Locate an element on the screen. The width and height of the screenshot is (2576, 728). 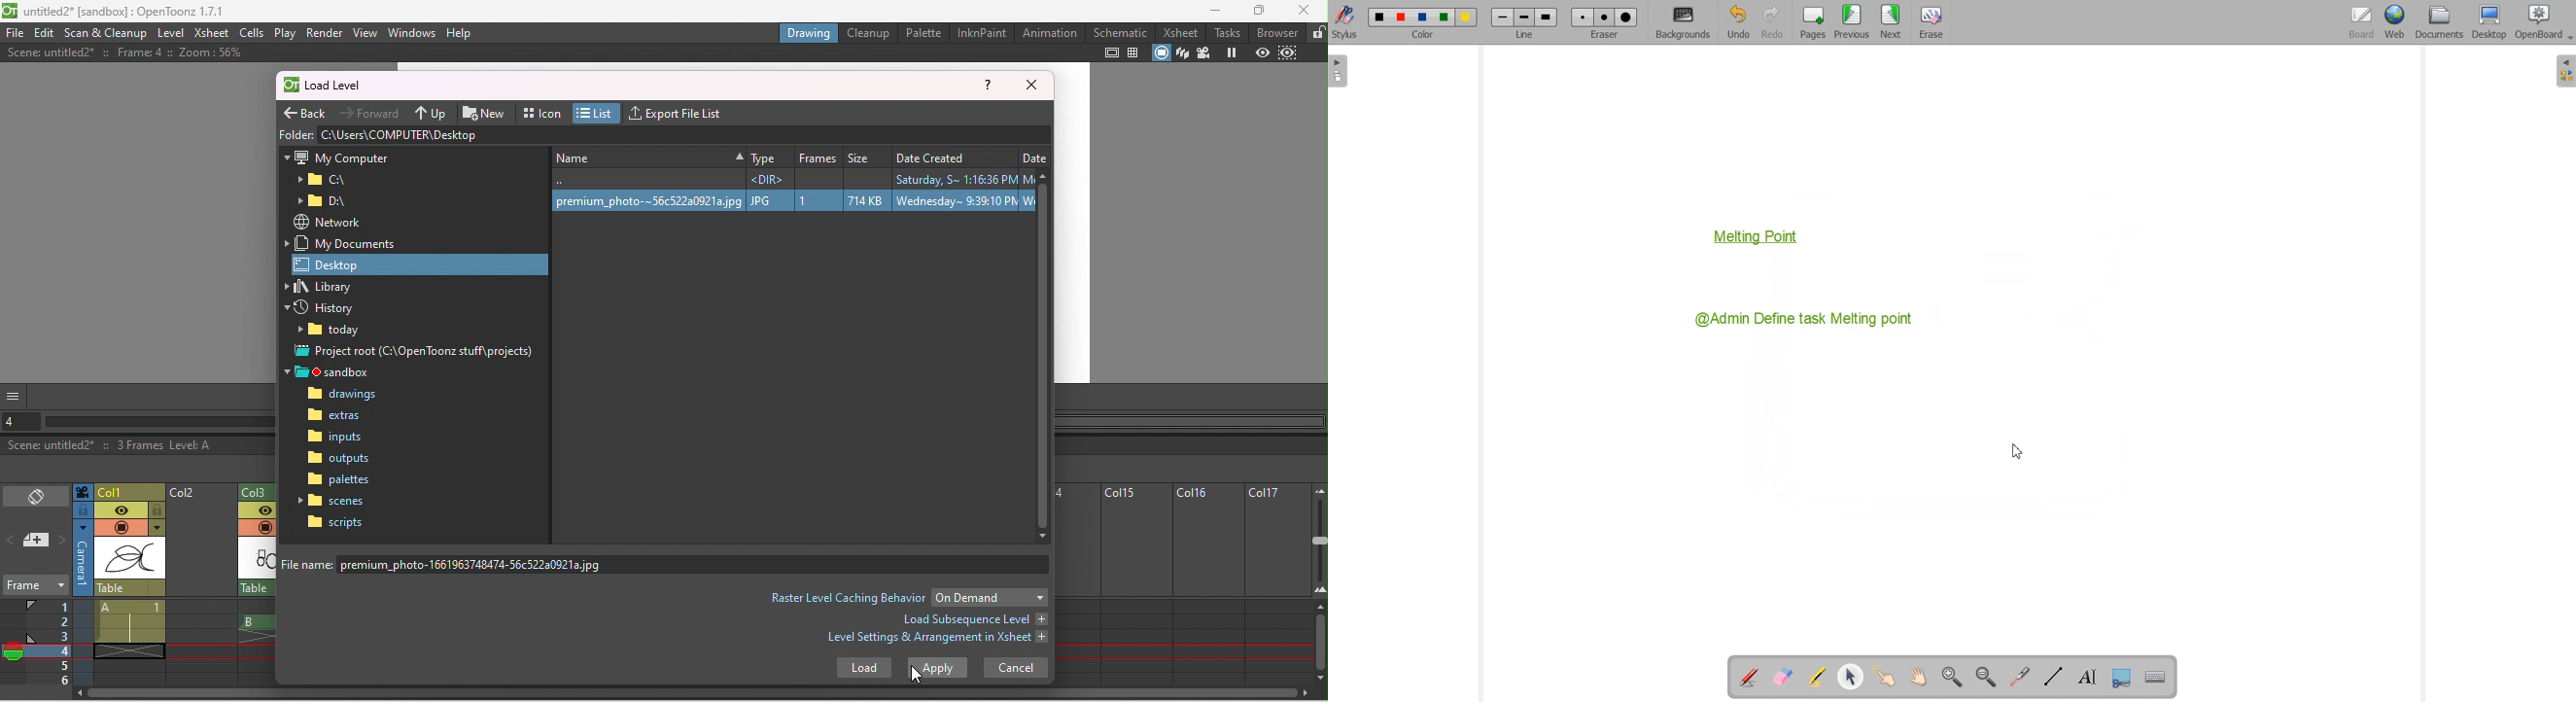
Scene: untitled2* : Frame: 4 :: Zoom: 56% is located at coordinates (123, 53).